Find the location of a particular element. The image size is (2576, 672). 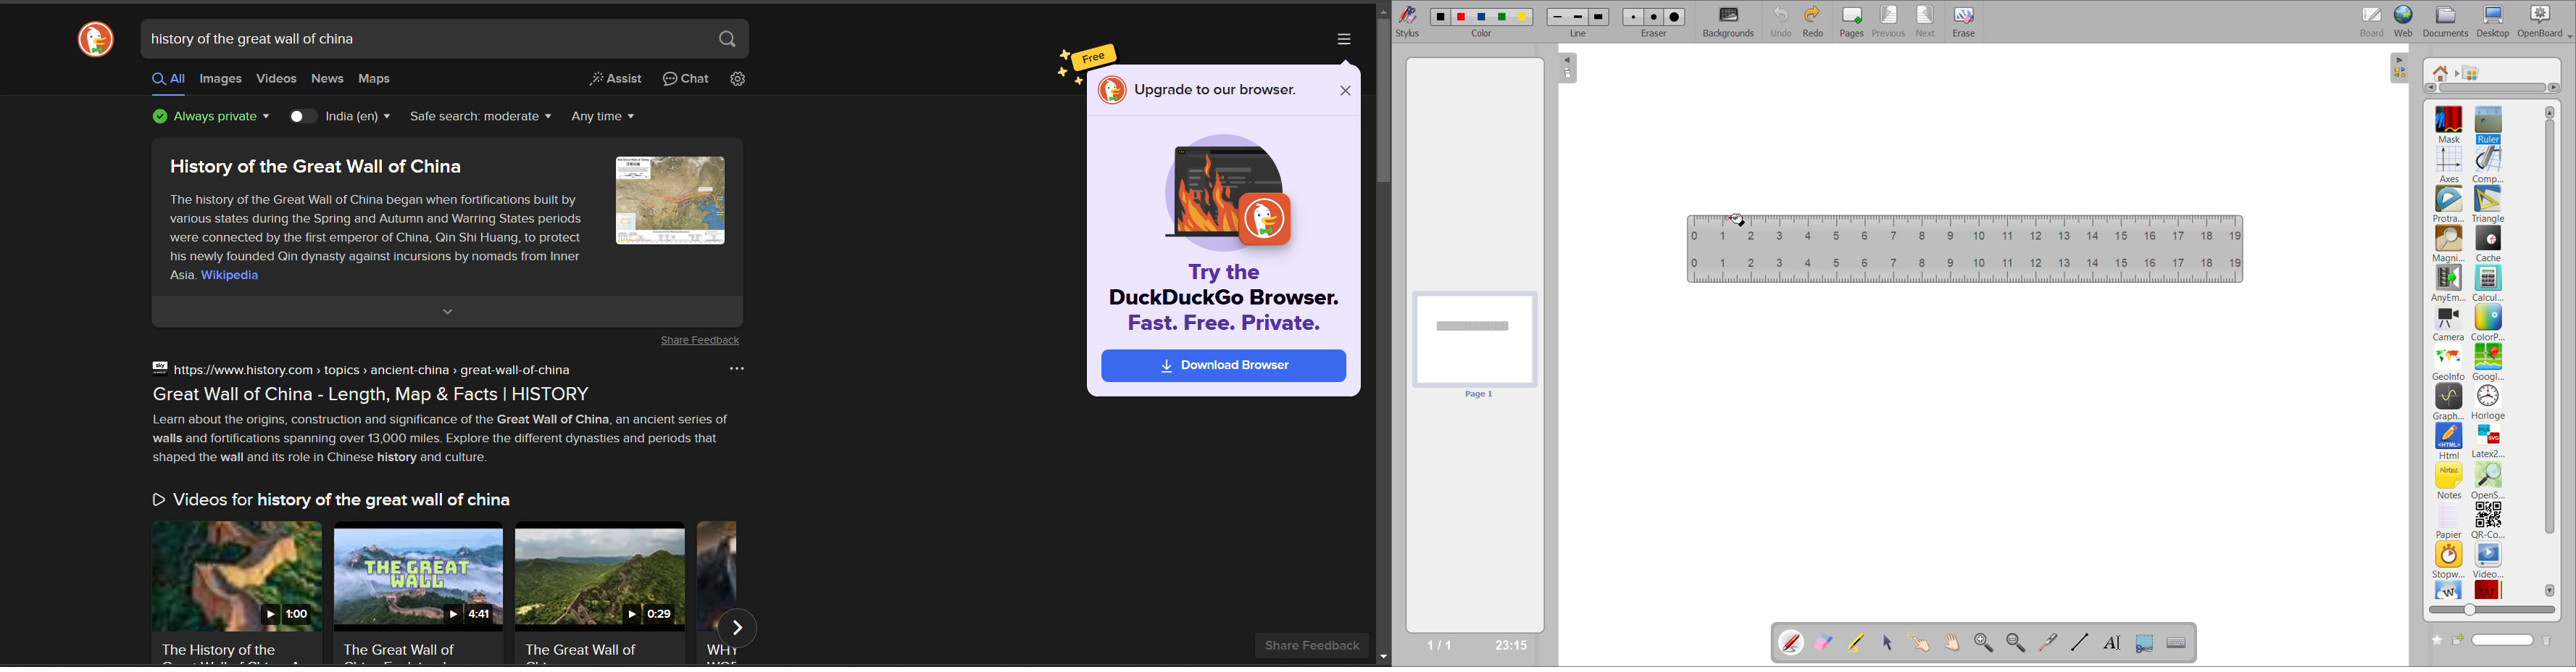

root is located at coordinates (2442, 73).